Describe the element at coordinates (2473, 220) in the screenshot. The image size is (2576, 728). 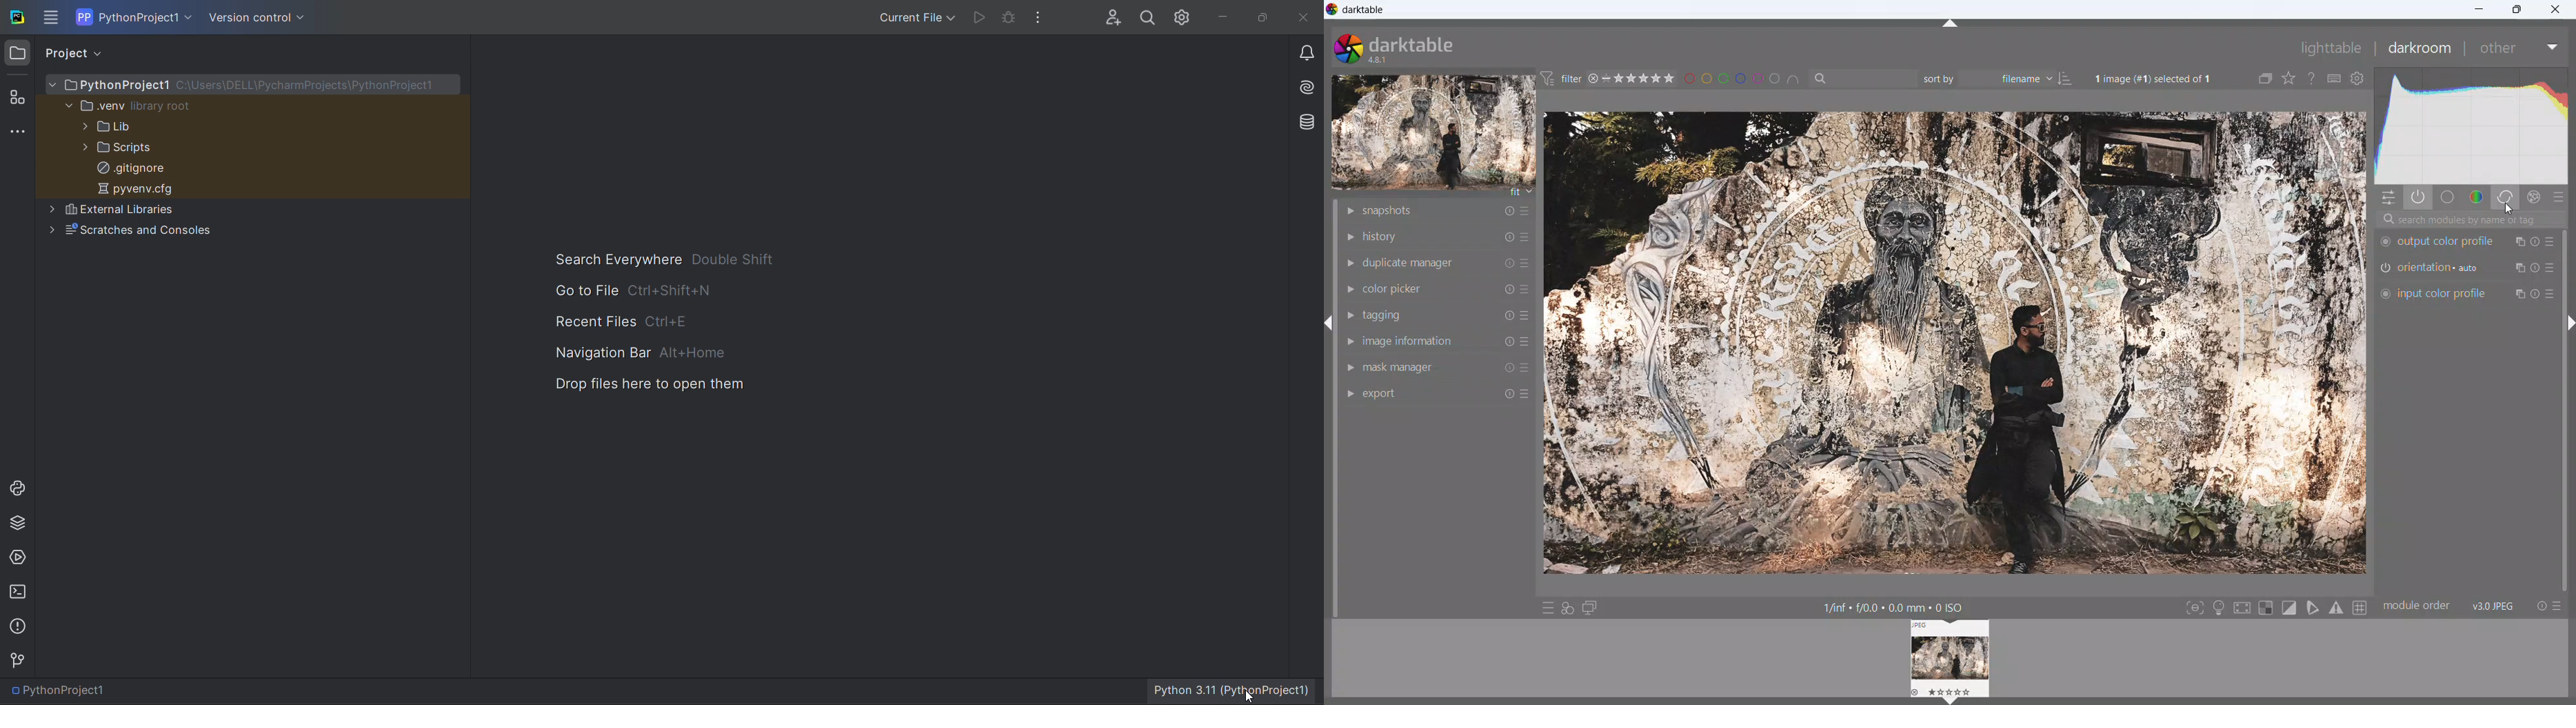
I see `search modules` at that location.